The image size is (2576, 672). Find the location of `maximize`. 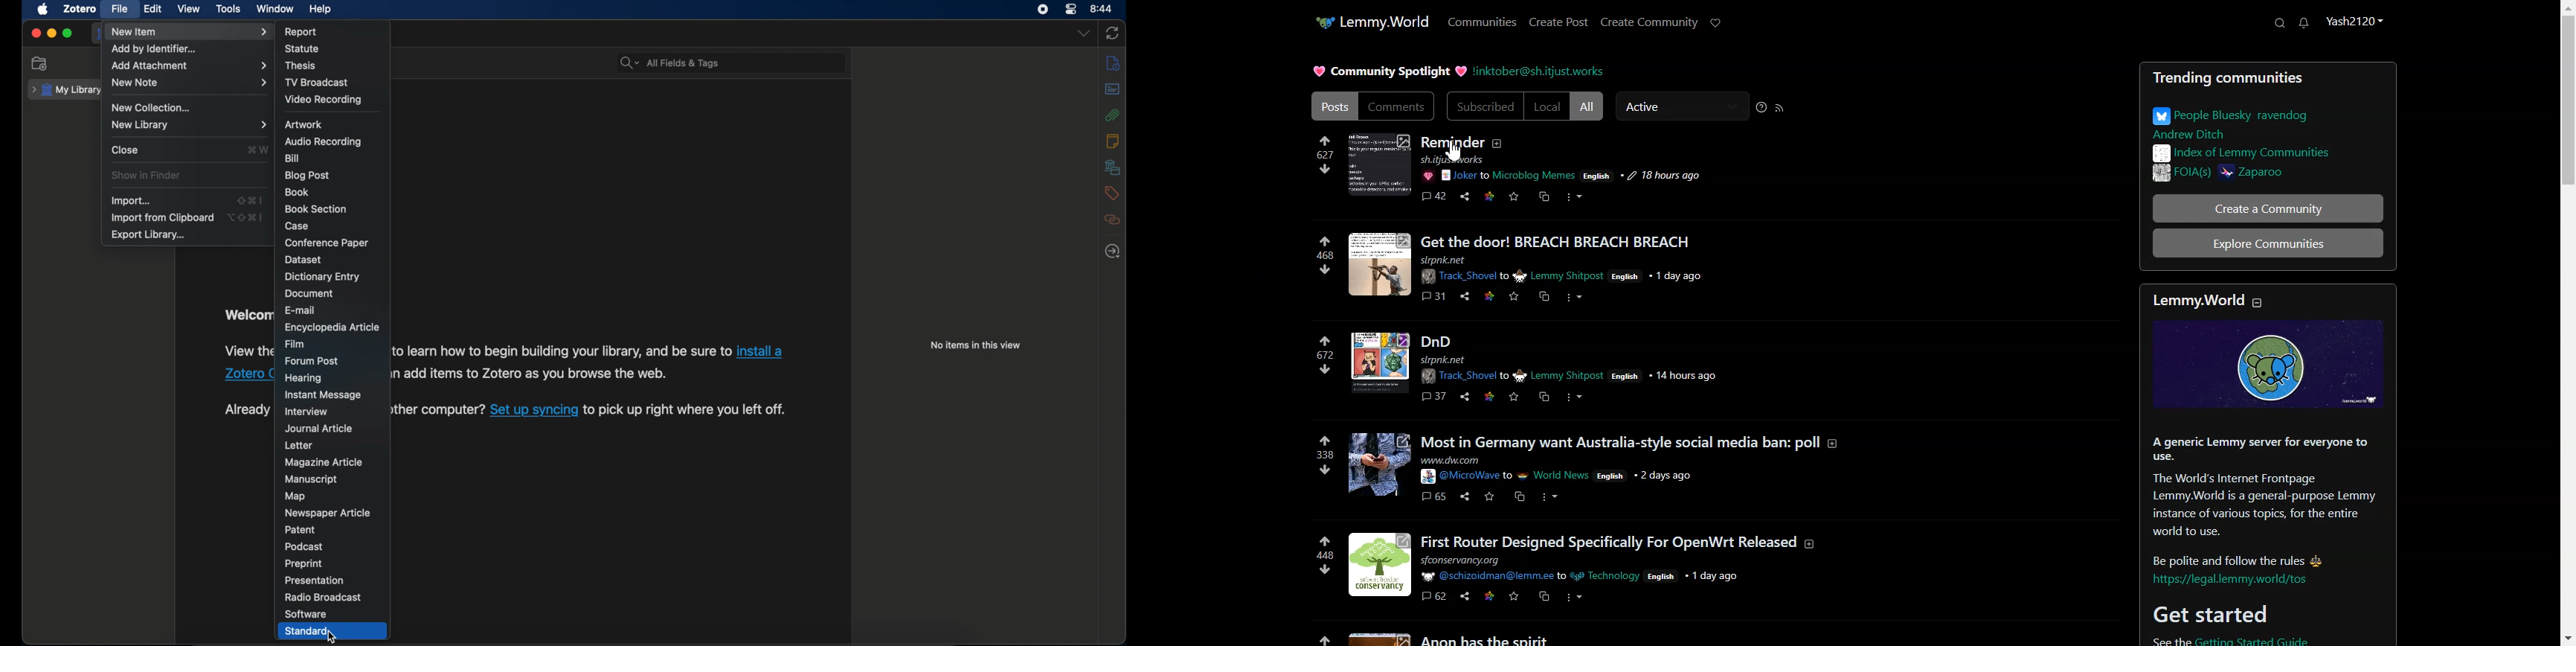

maximize is located at coordinates (68, 34).